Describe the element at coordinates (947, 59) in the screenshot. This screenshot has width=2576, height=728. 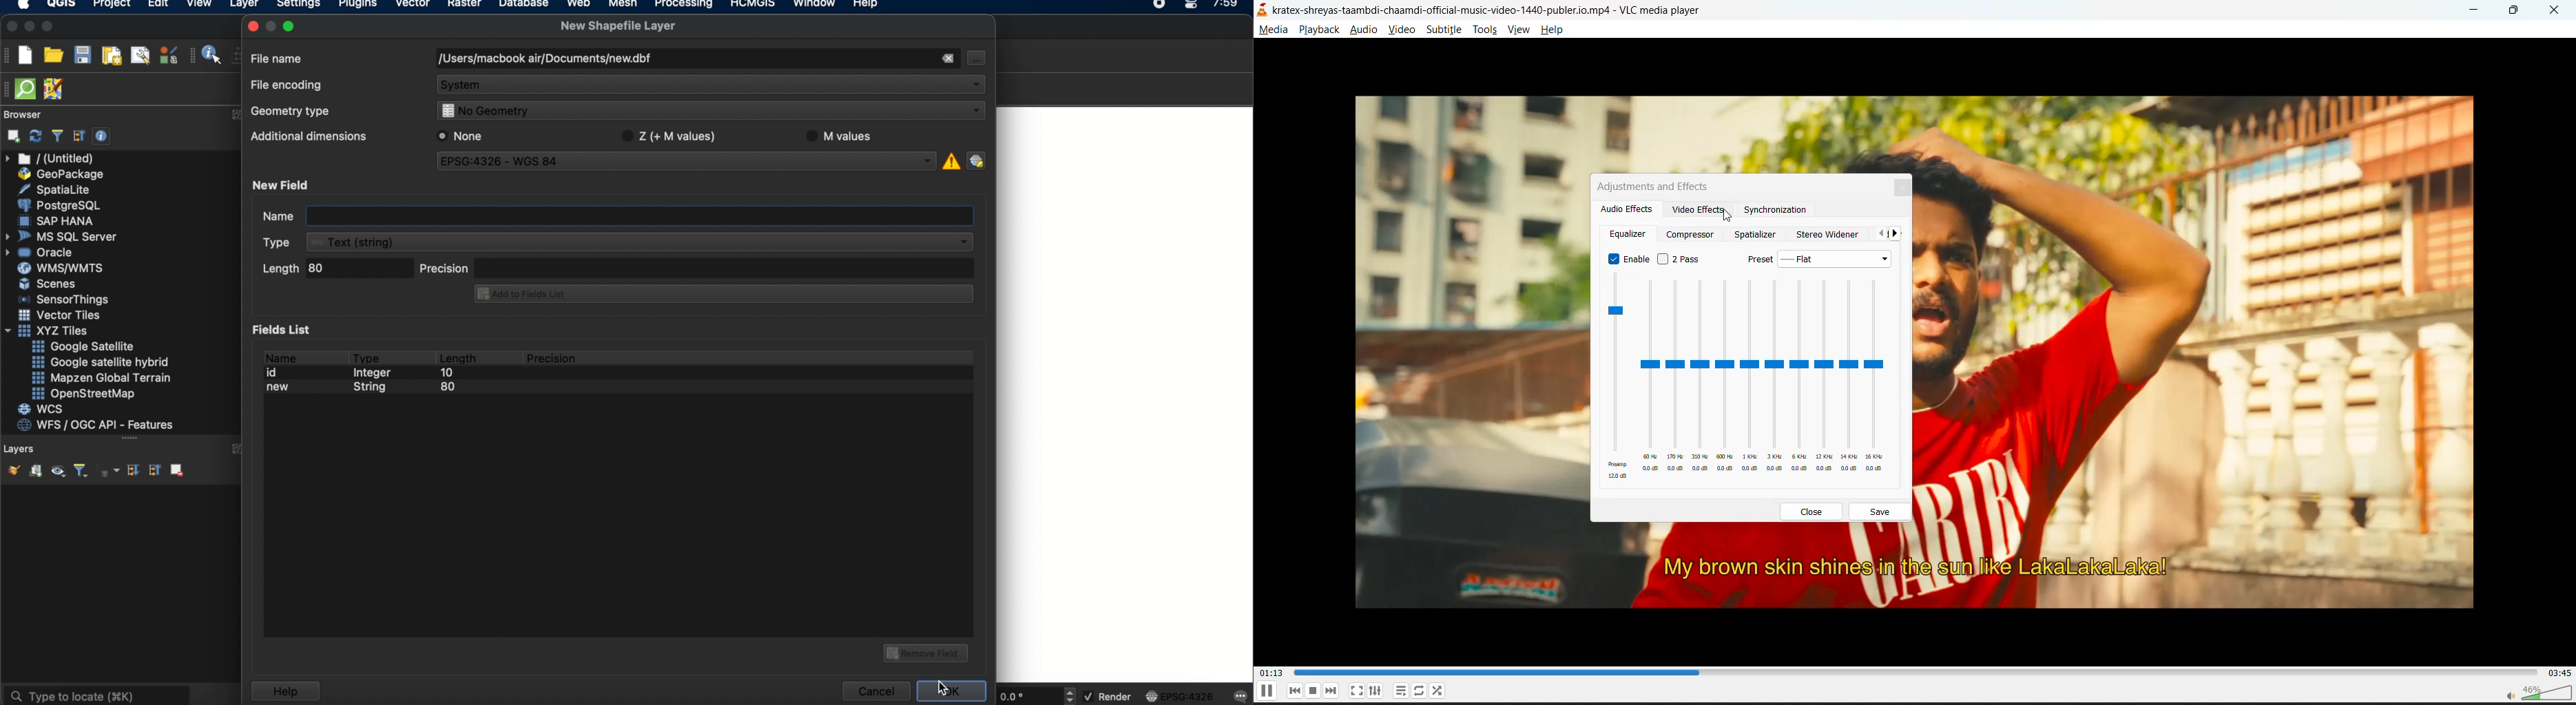
I see `remove` at that location.